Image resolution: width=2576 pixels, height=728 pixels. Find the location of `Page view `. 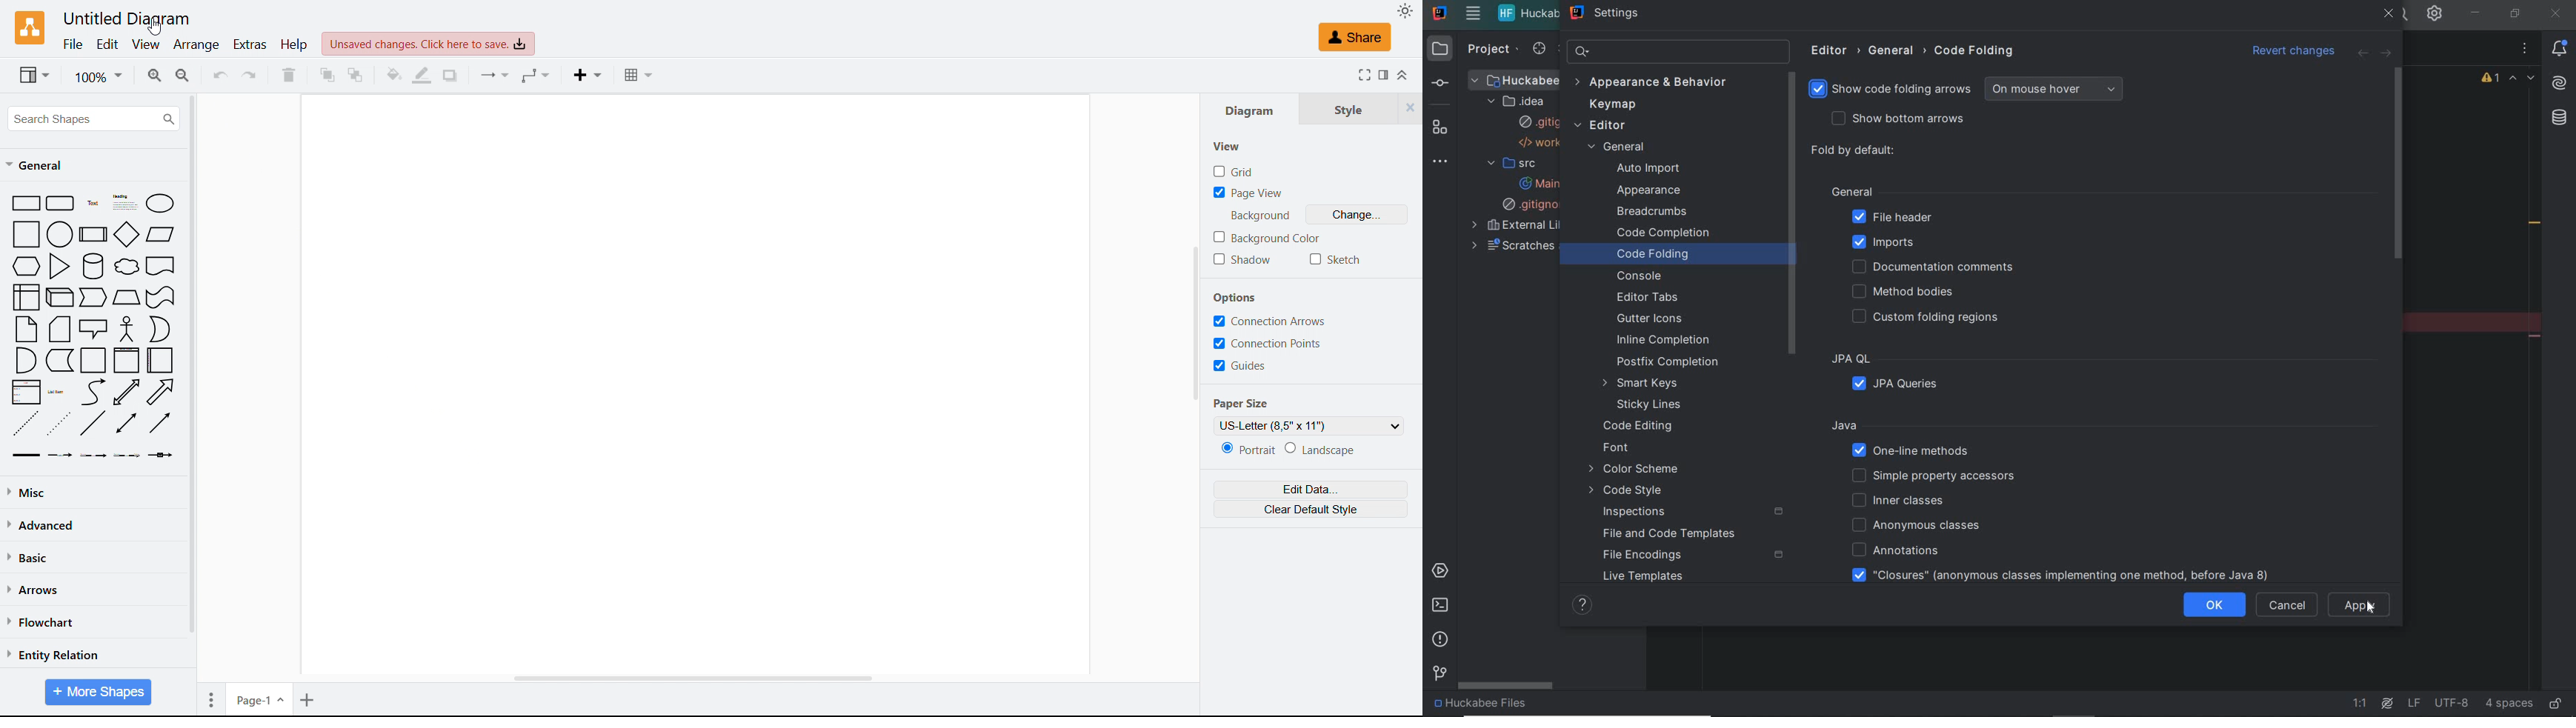

Page view  is located at coordinates (1248, 193).